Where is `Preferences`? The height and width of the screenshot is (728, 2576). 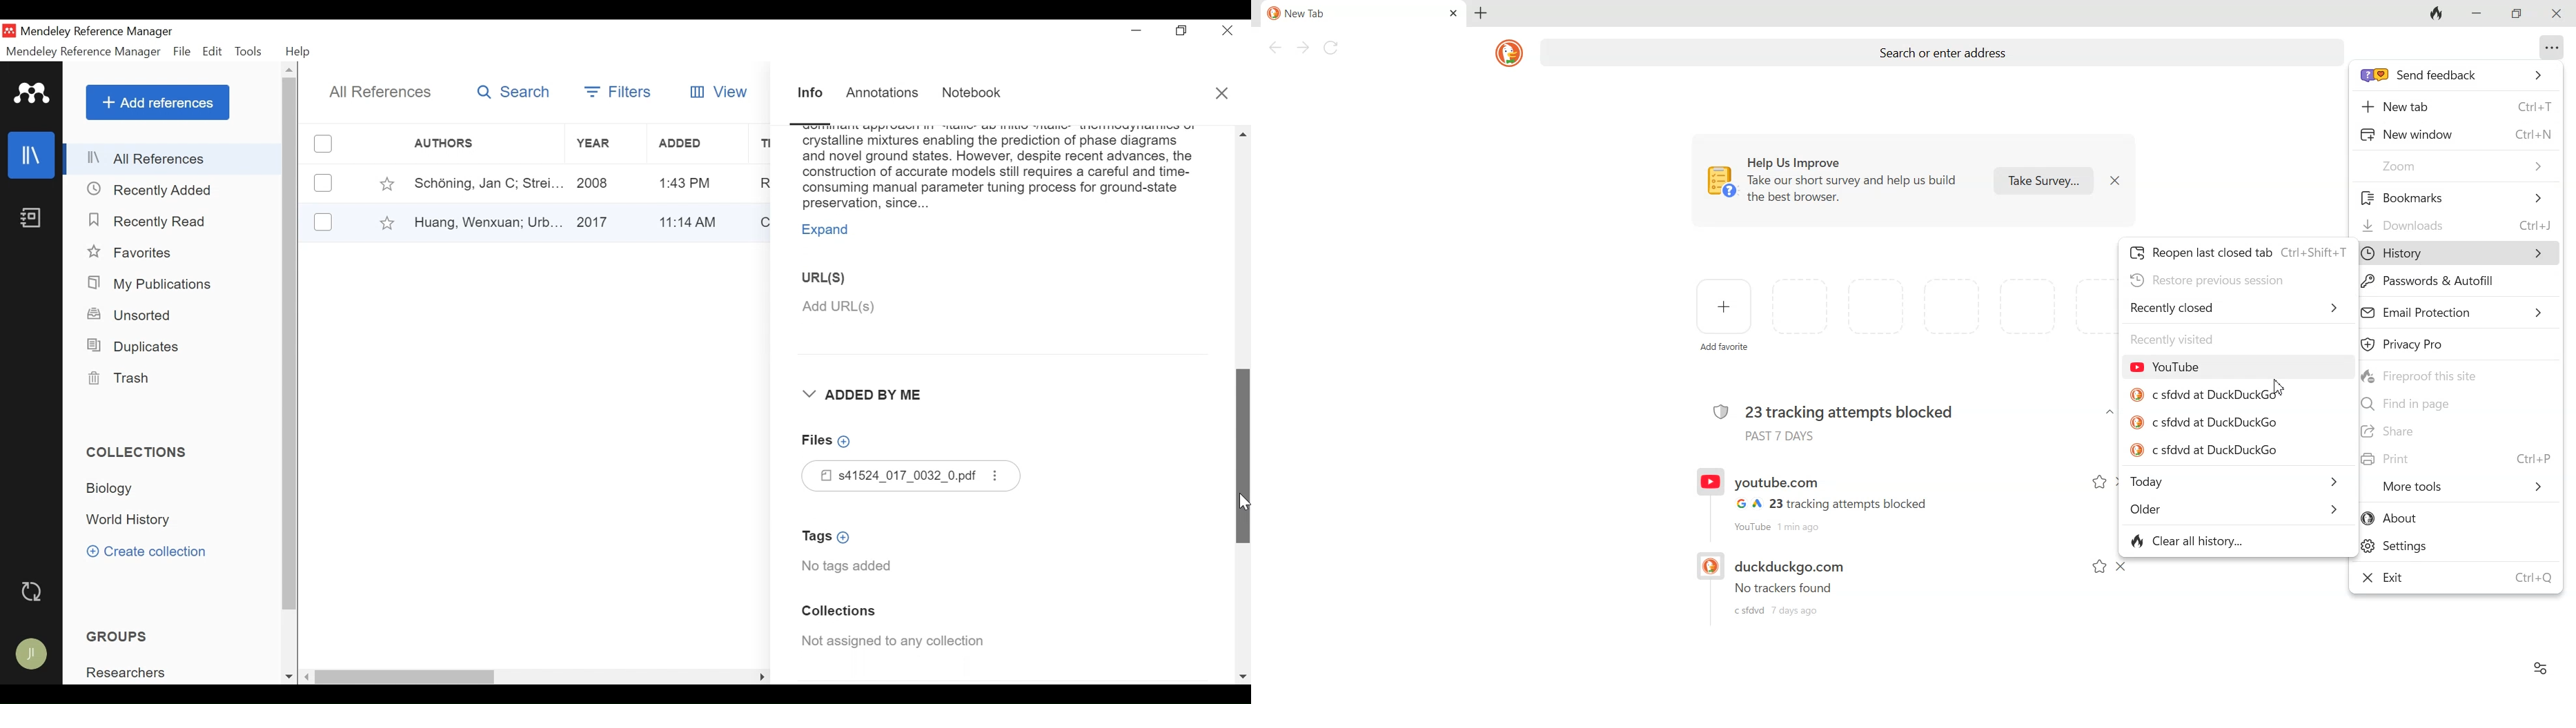 Preferences is located at coordinates (2539, 666).